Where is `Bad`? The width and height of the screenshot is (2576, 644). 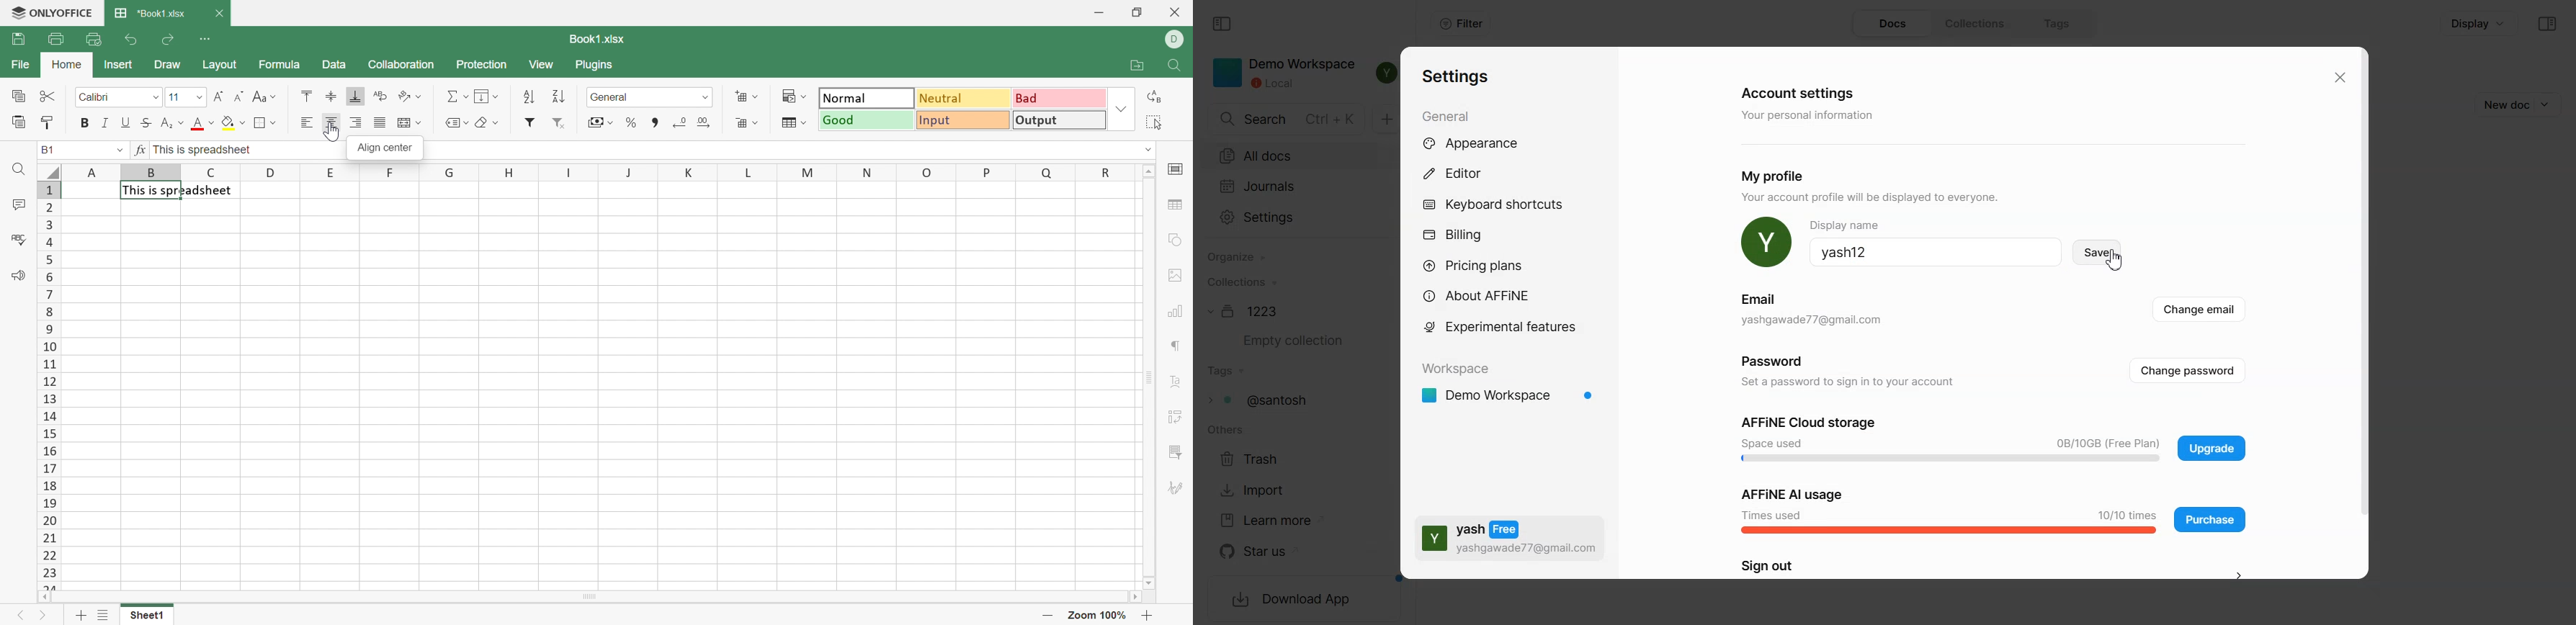
Bad is located at coordinates (1061, 99).